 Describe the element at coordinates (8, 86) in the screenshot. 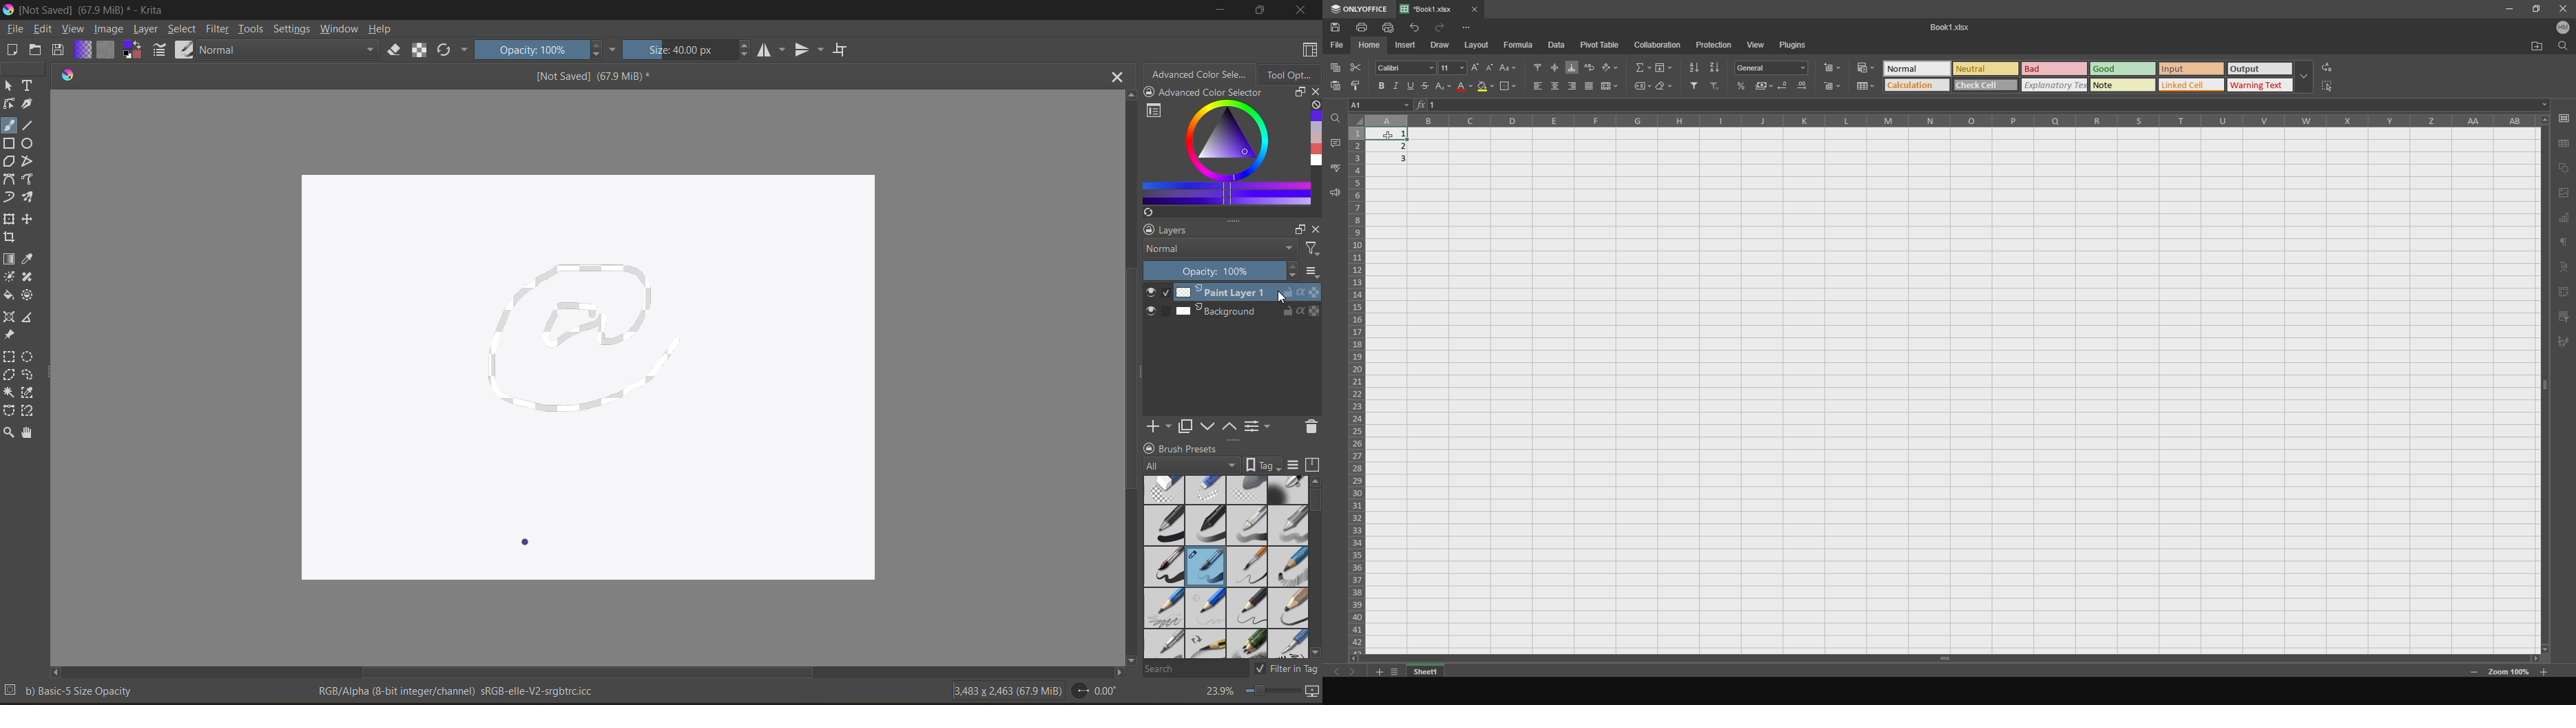

I see `select` at that location.